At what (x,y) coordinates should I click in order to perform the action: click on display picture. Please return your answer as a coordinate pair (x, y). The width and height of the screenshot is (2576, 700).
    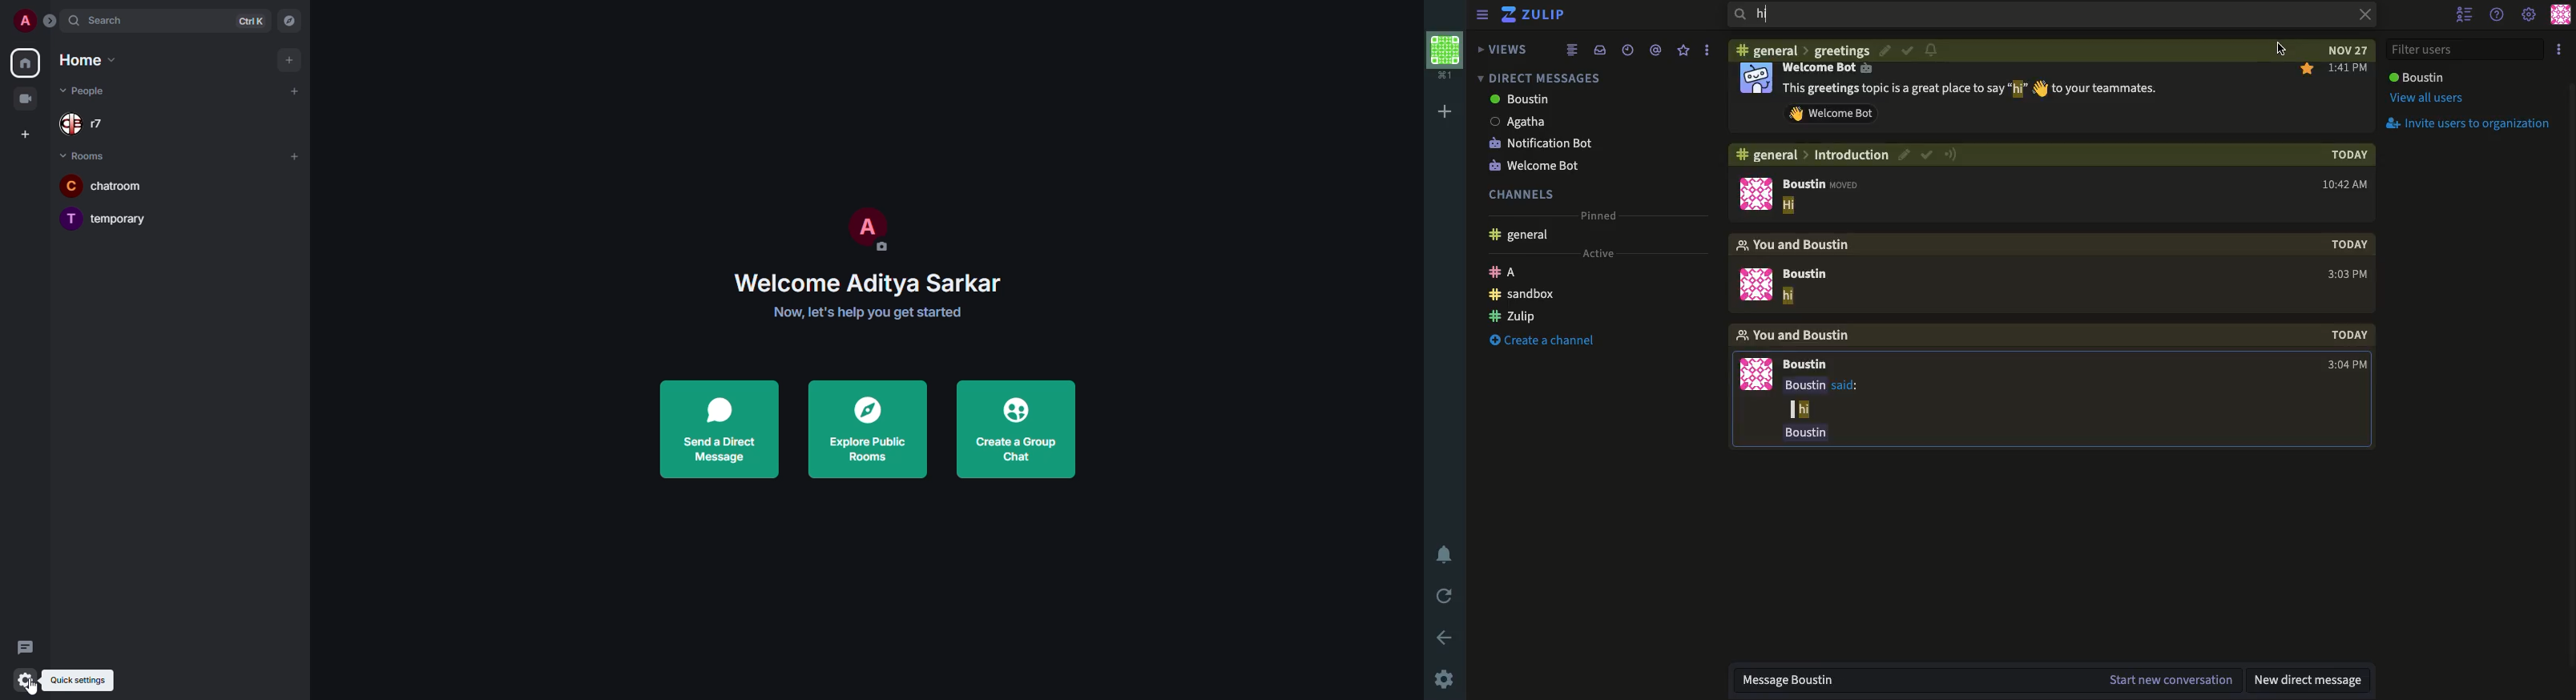
    Looking at the image, I should click on (1755, 375).